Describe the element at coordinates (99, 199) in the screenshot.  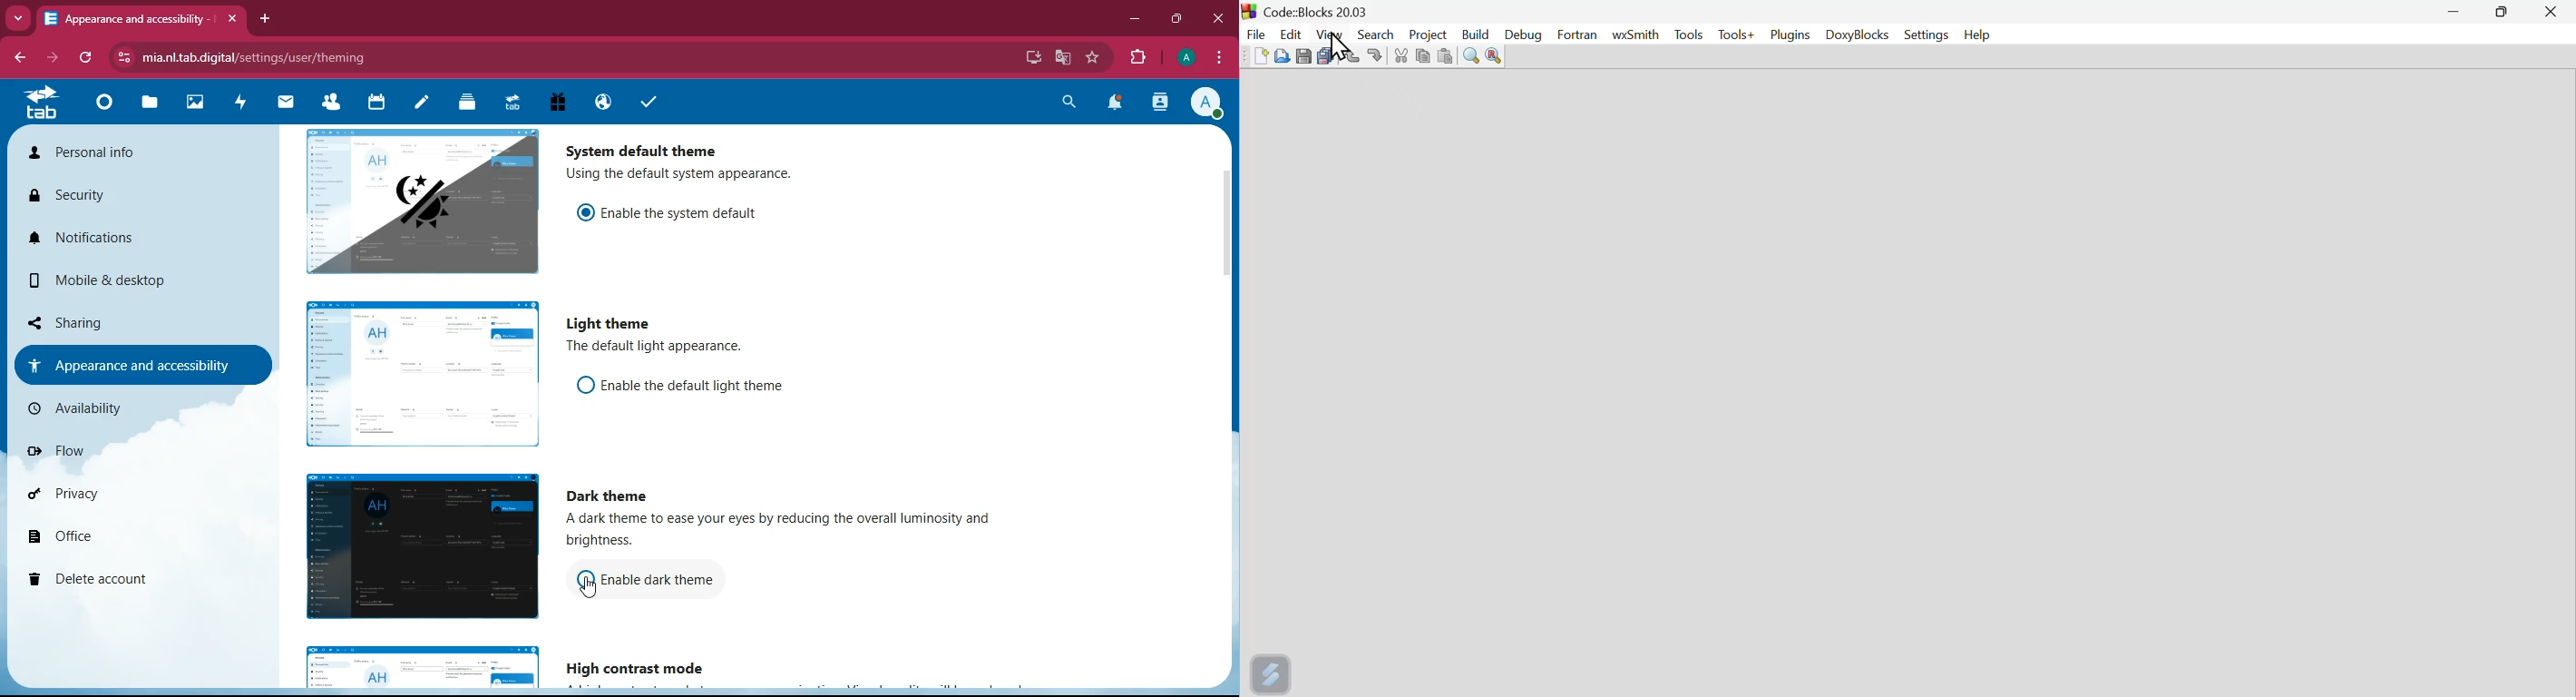
I see `security` at that location.